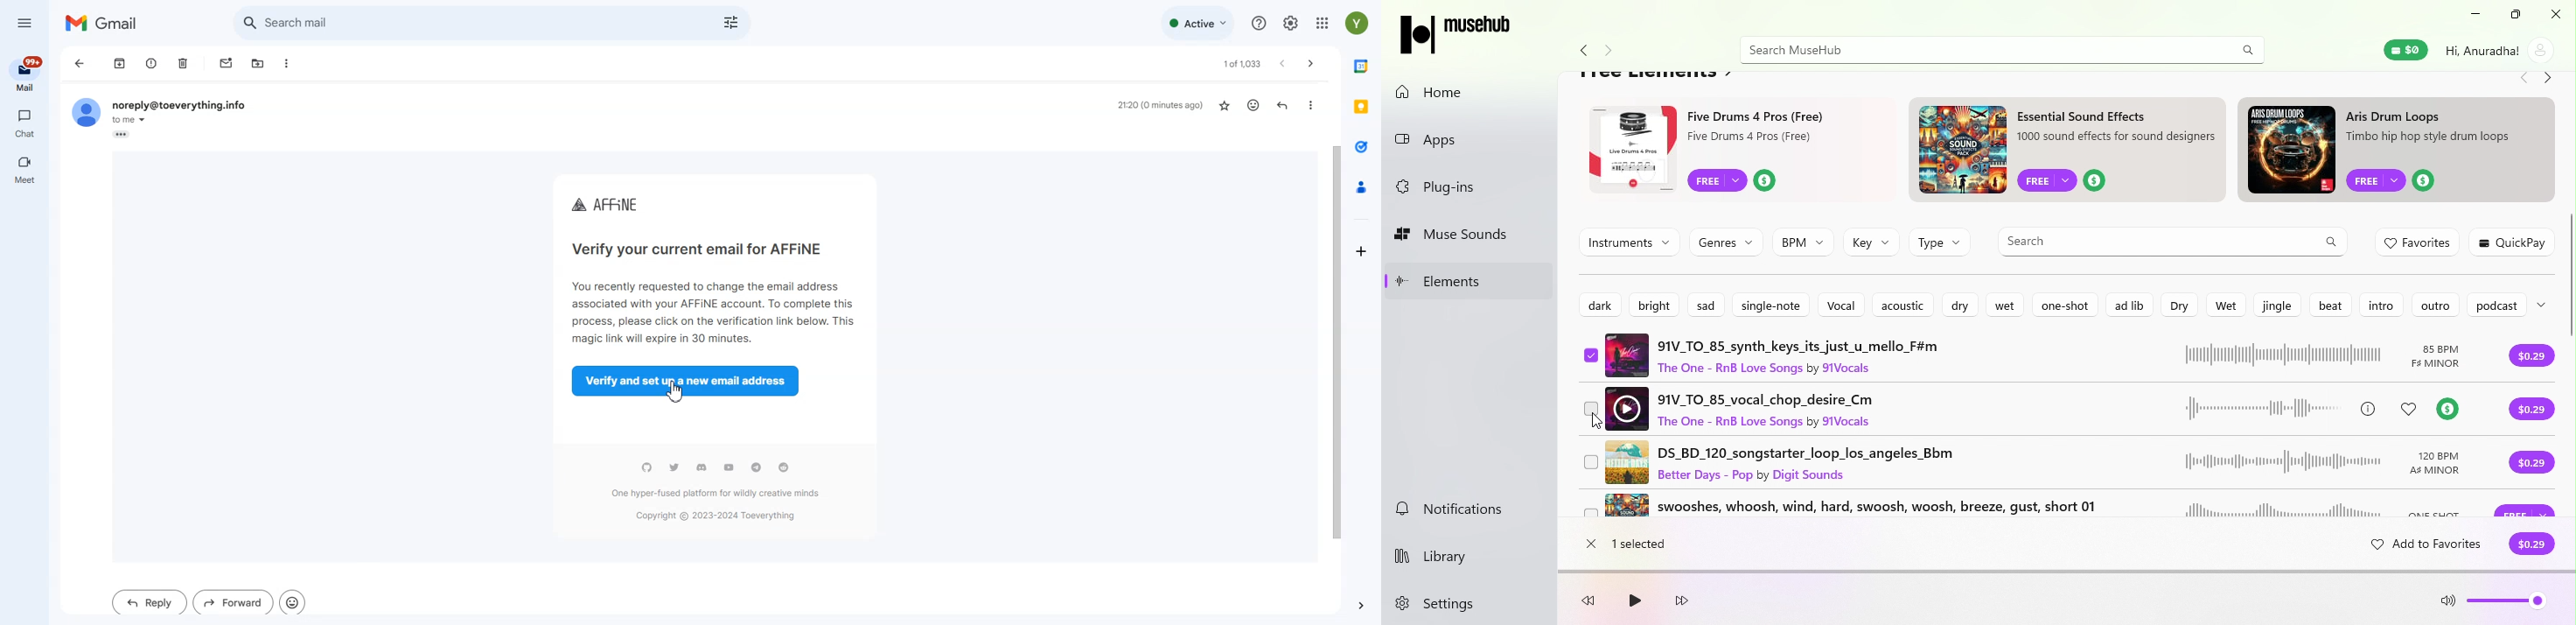 The height and width of the screenshot is (644, 2576). I want to click on Search, so click(2332, 242).